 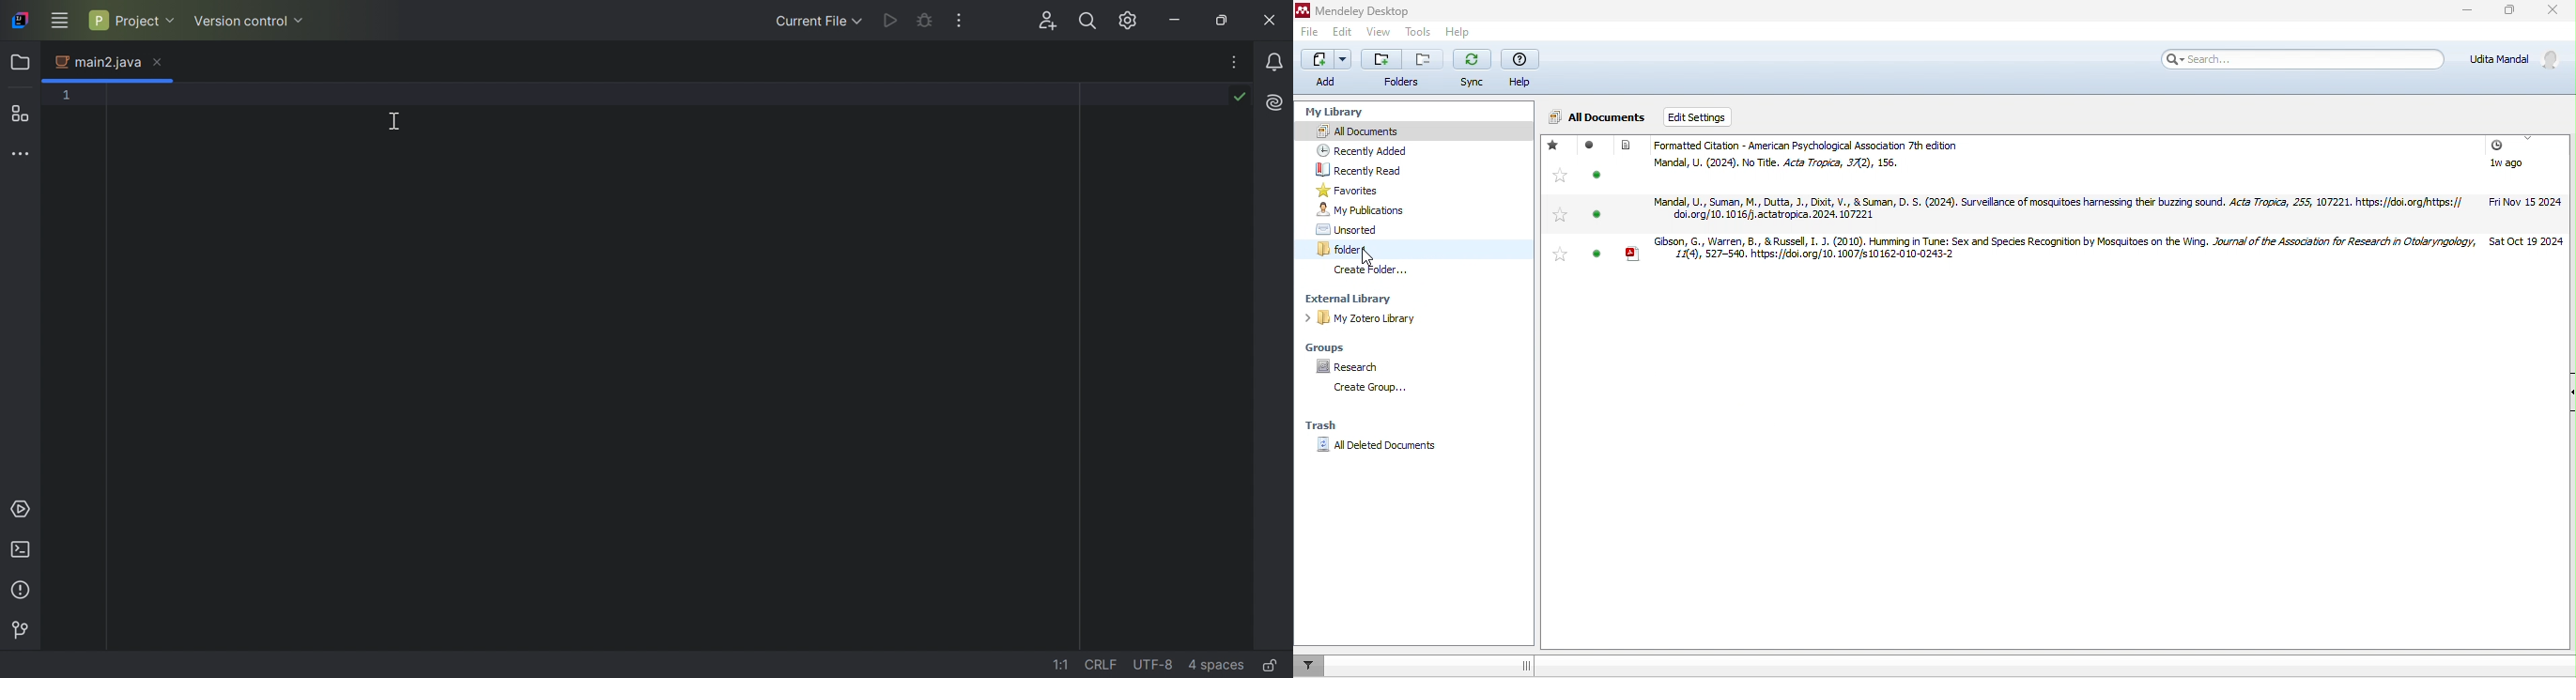 What do you see at coordinates (1373, 270) in the screenshot?
I see `create folder` at bounding box center [1373, 270].